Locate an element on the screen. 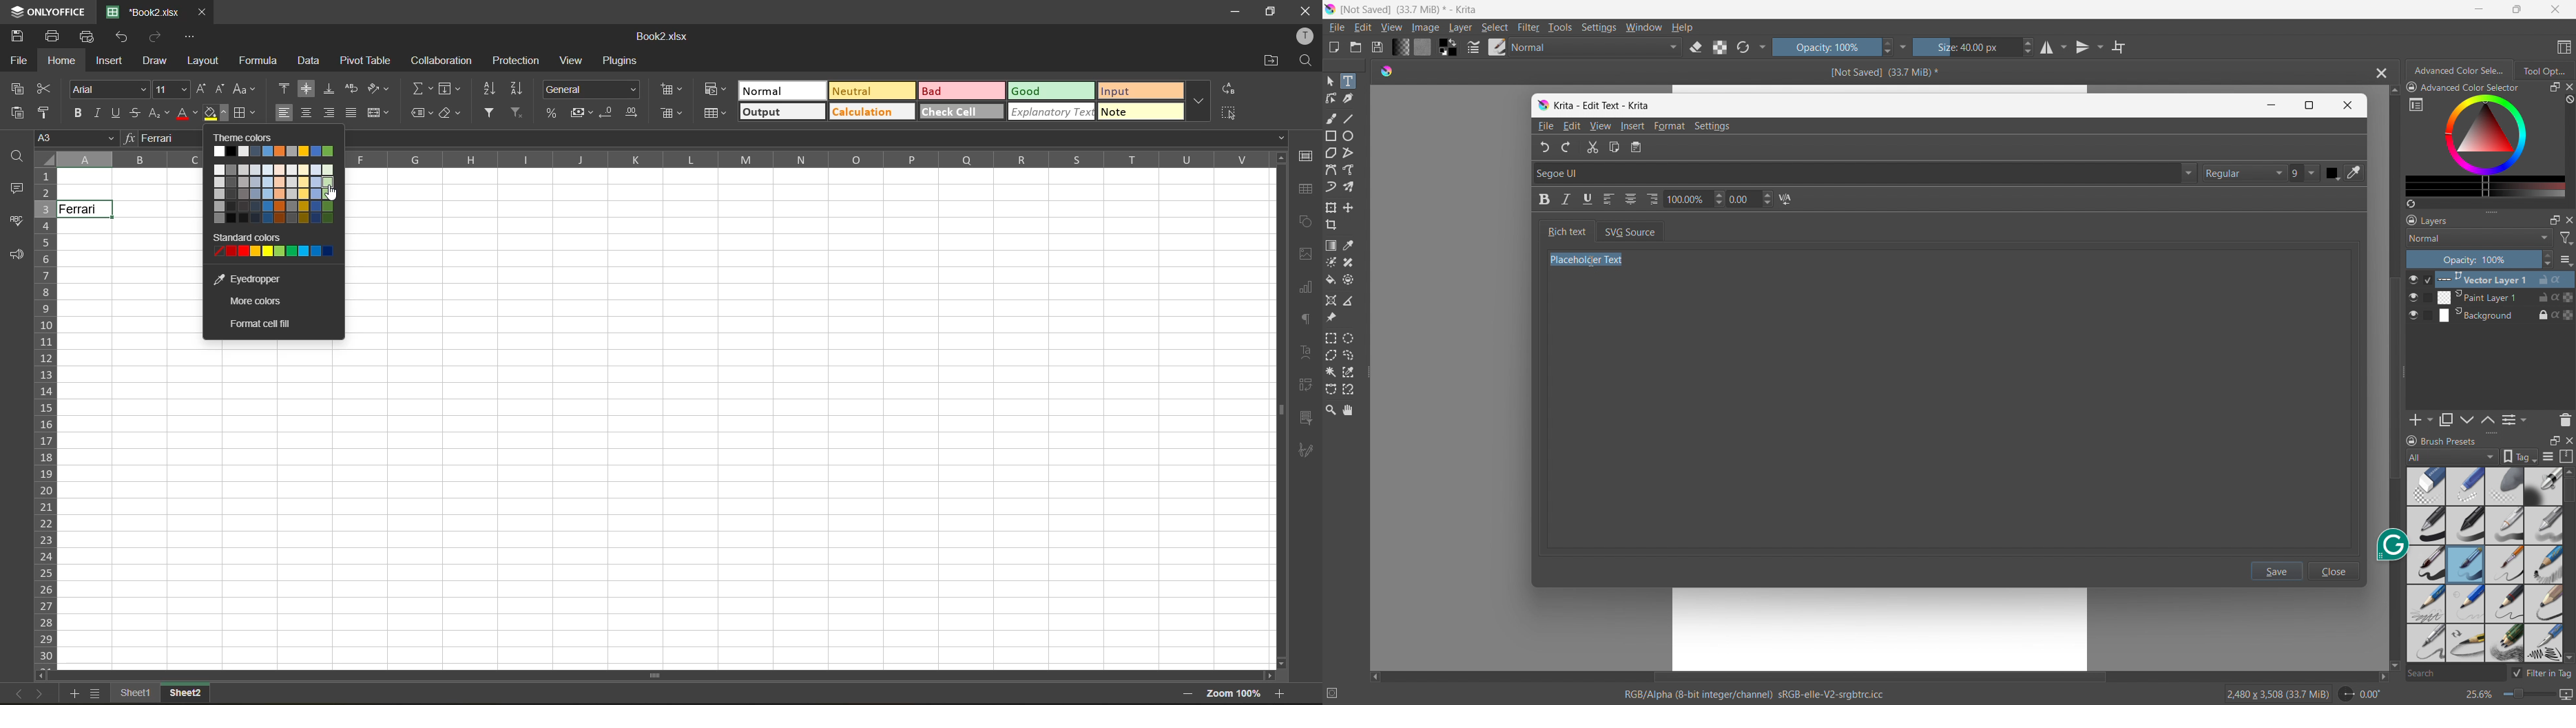 The width and height of the screenshot is (2576, 728). pencil is located at coordinates (2423, 643).